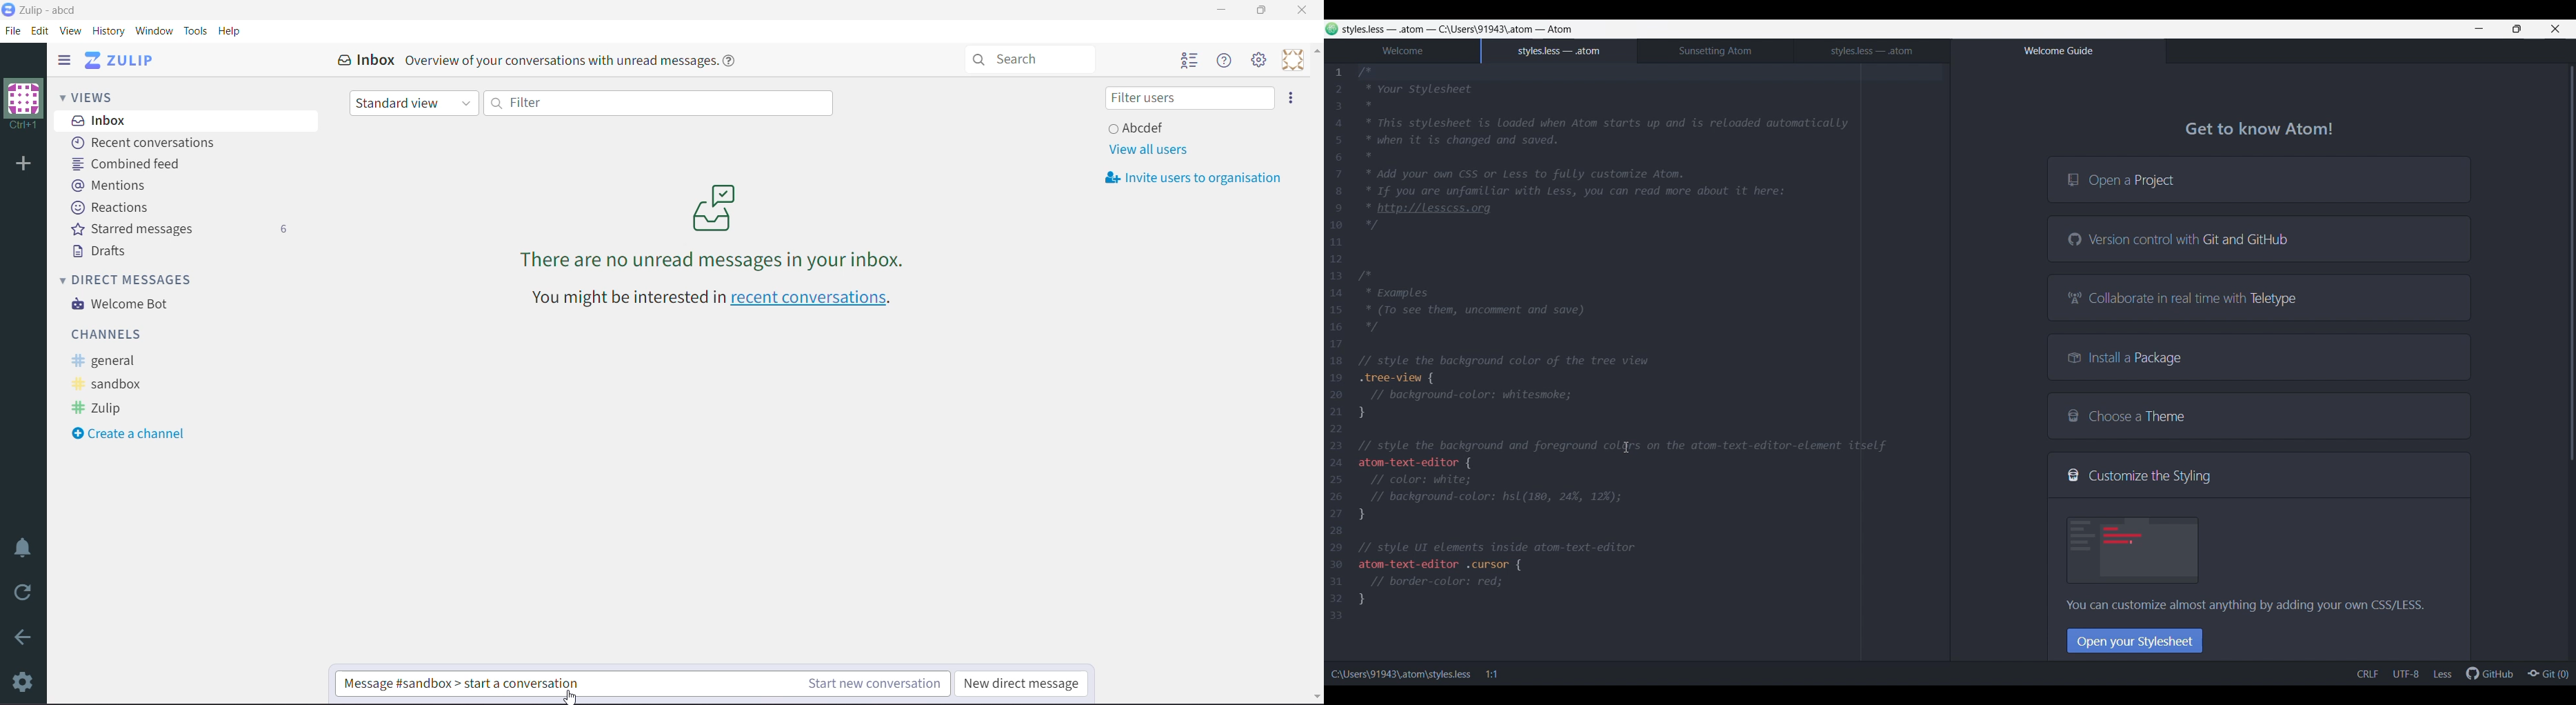 The image size is (2576, 728). What do you see at coordinates (541, 60) in the screenshot?
I see `Inbox Overview of your conversations with unread messages` at bounding box center [541, 60].